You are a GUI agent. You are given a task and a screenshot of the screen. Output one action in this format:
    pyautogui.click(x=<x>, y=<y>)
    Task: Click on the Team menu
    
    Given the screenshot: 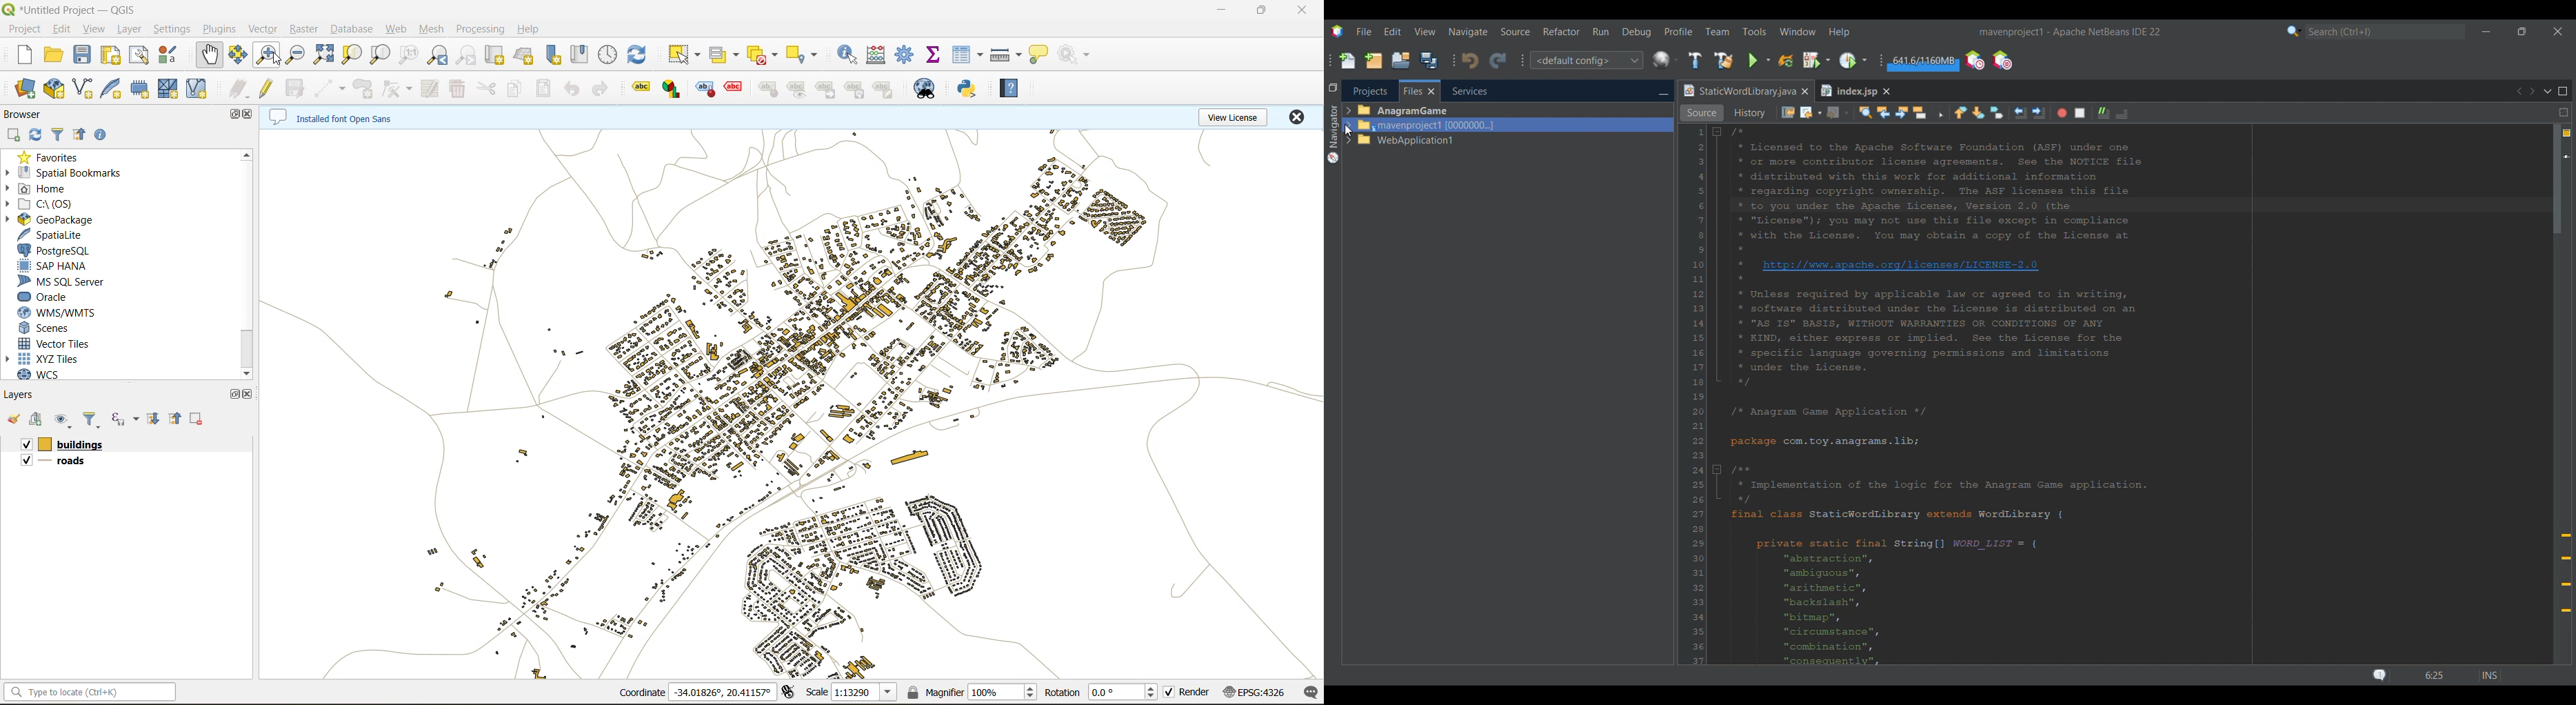 What is the action you would take?
    pyautogui.click(x=1717, y=31)
    